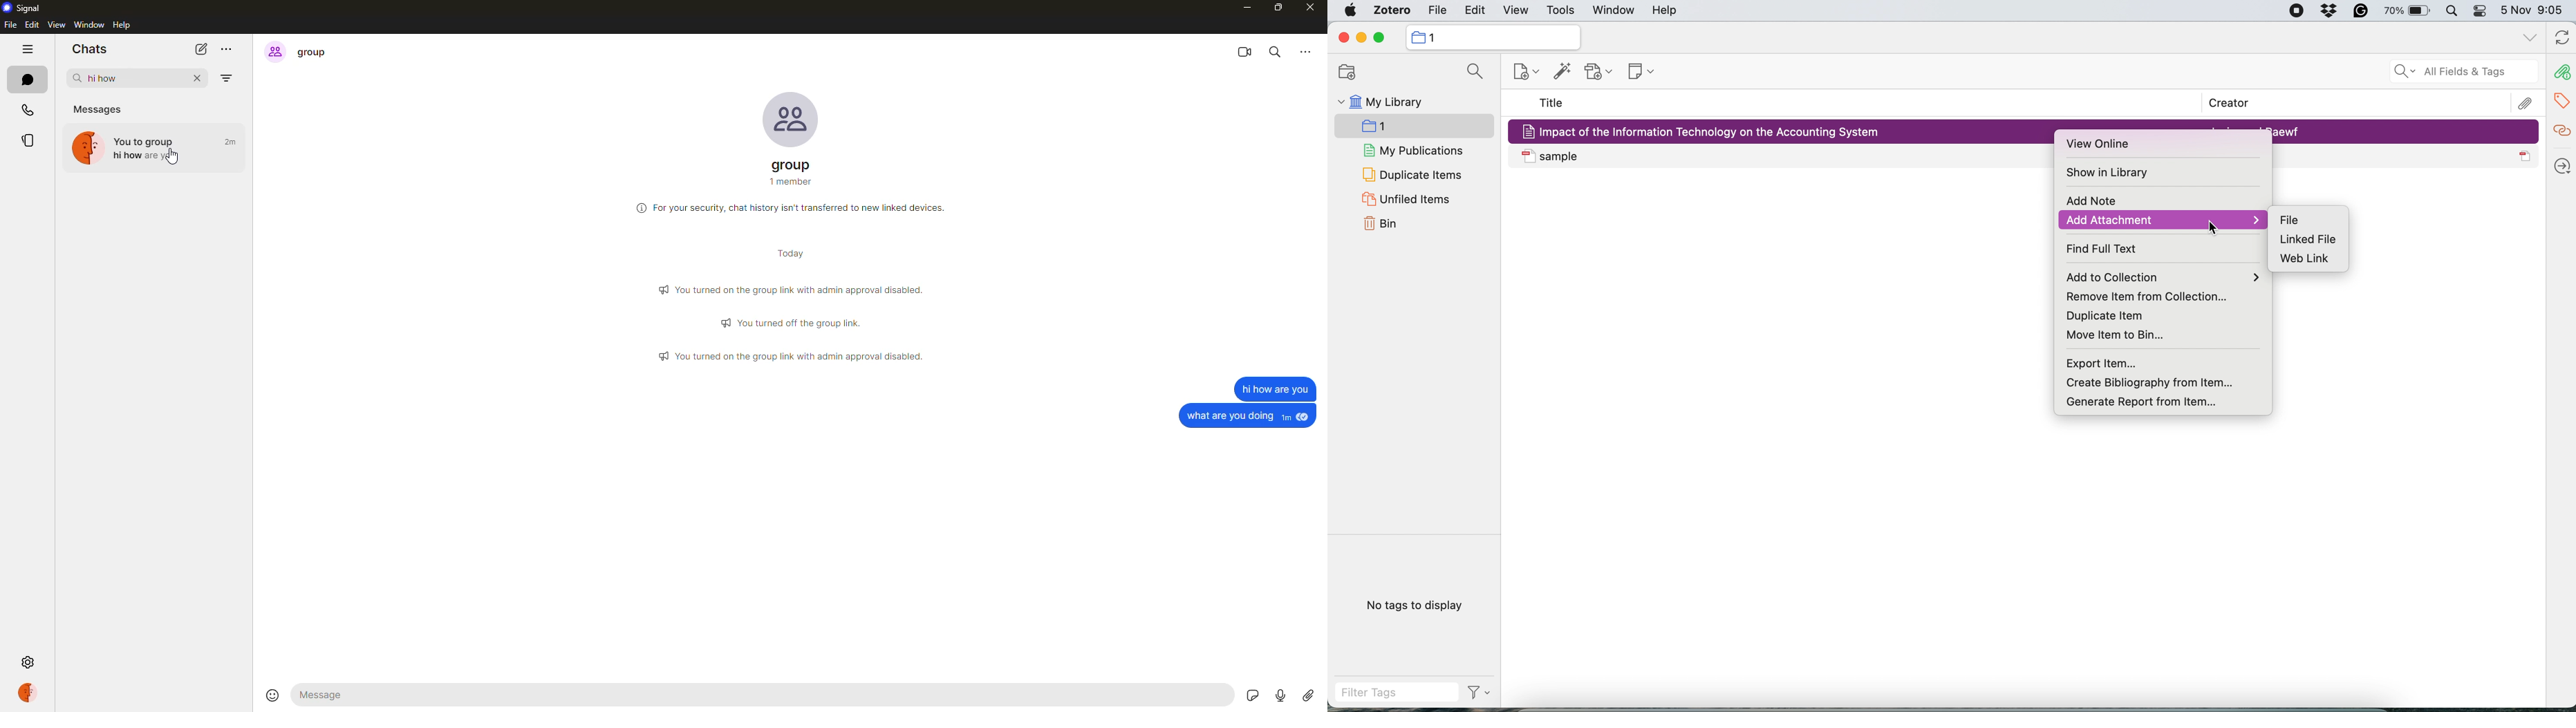 The width and height of the screenshot is (2576, 728). Describe the element at coordinates (2089, 202) in the screenshot. I see `add note` at that location.